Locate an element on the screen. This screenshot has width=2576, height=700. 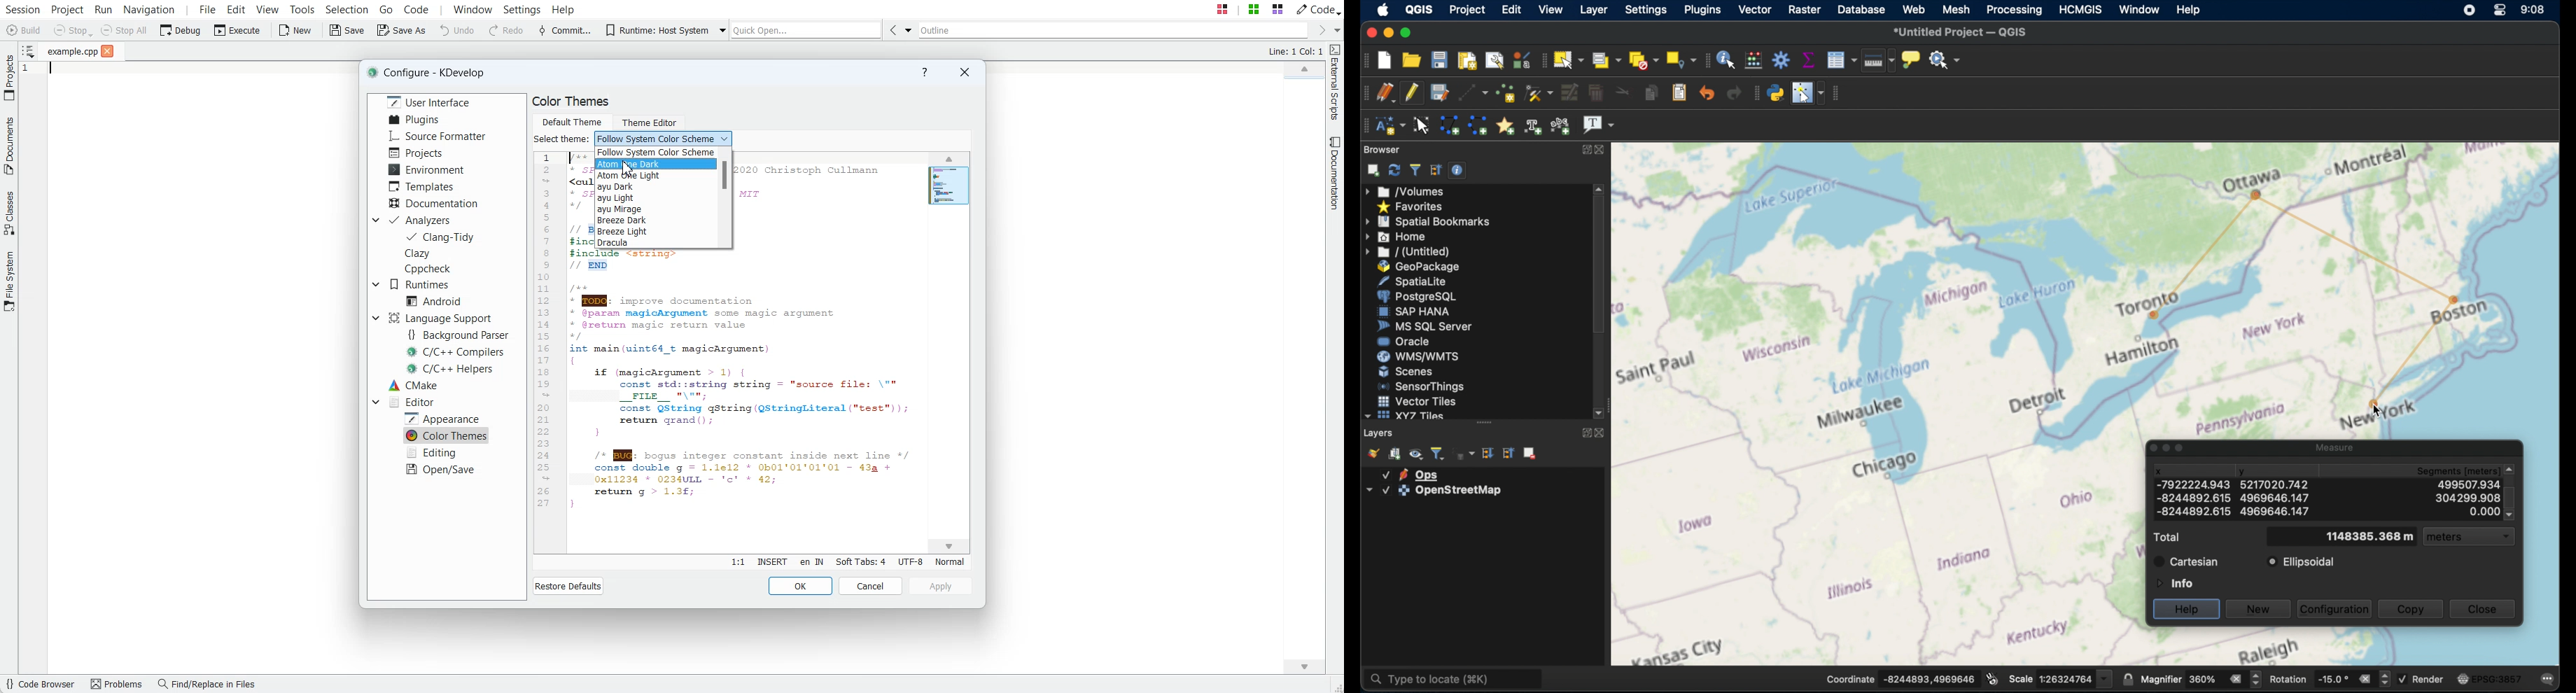
oracle is located at coordinates (1404, 342).